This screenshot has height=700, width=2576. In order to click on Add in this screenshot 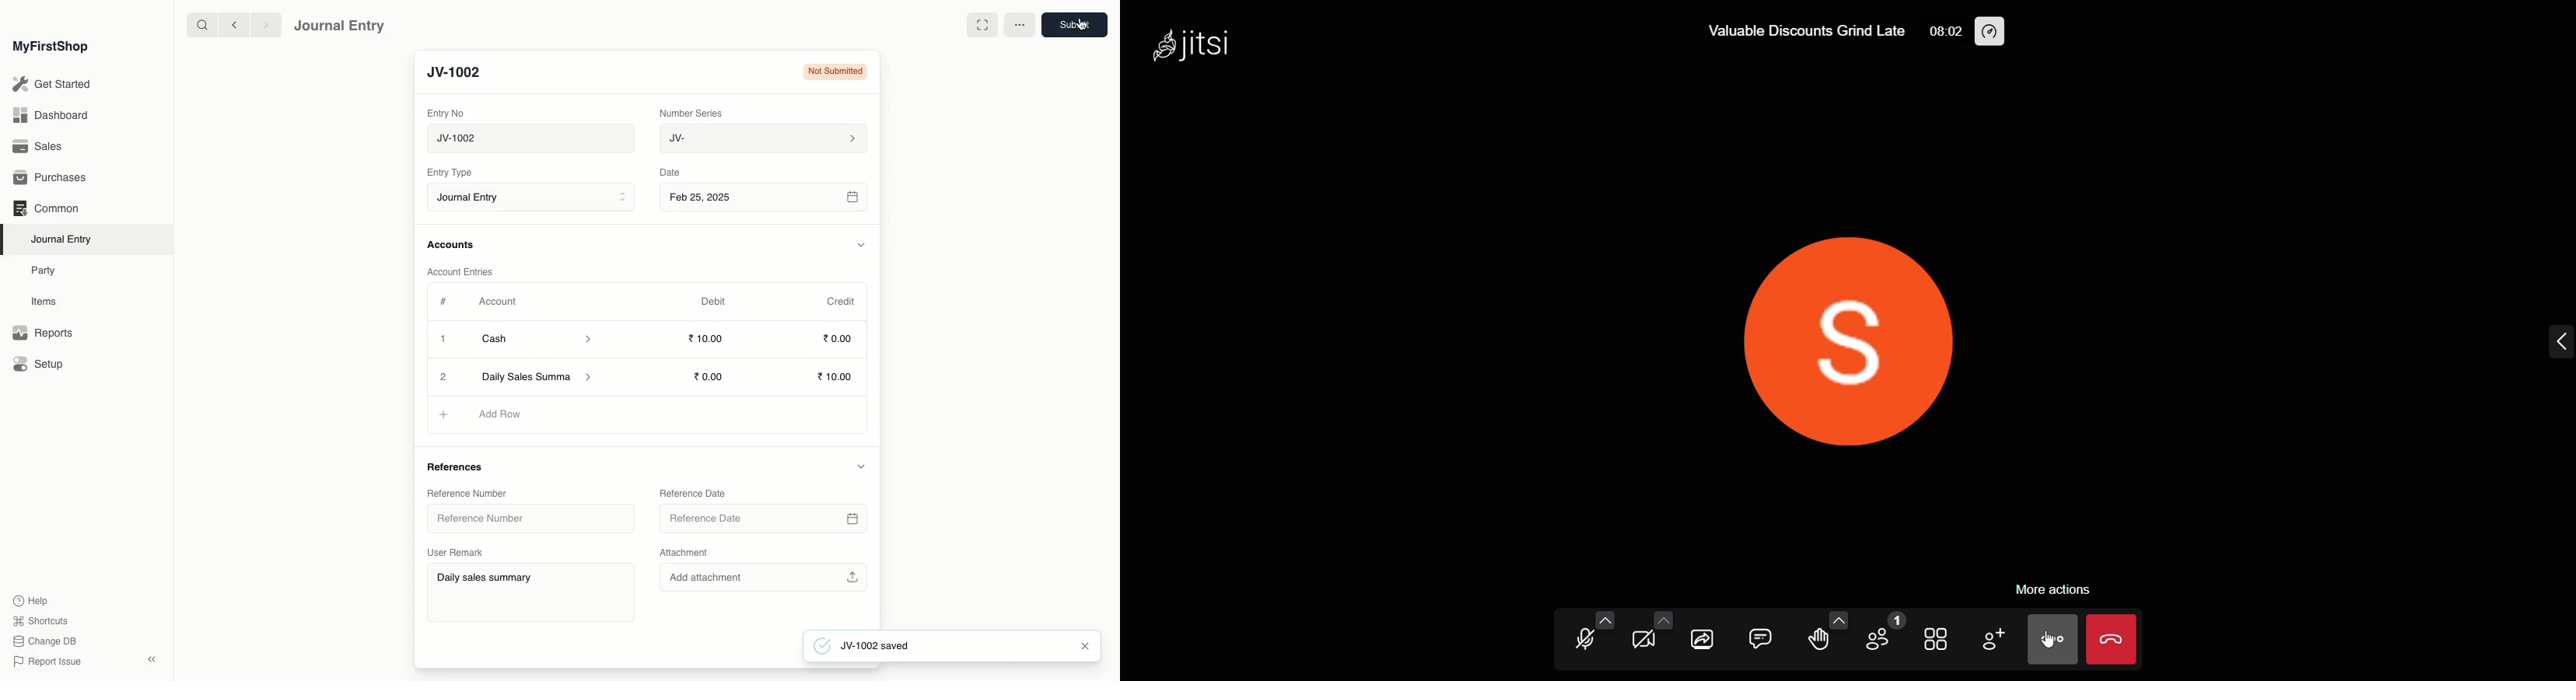, I will do `click(441, 414)`.